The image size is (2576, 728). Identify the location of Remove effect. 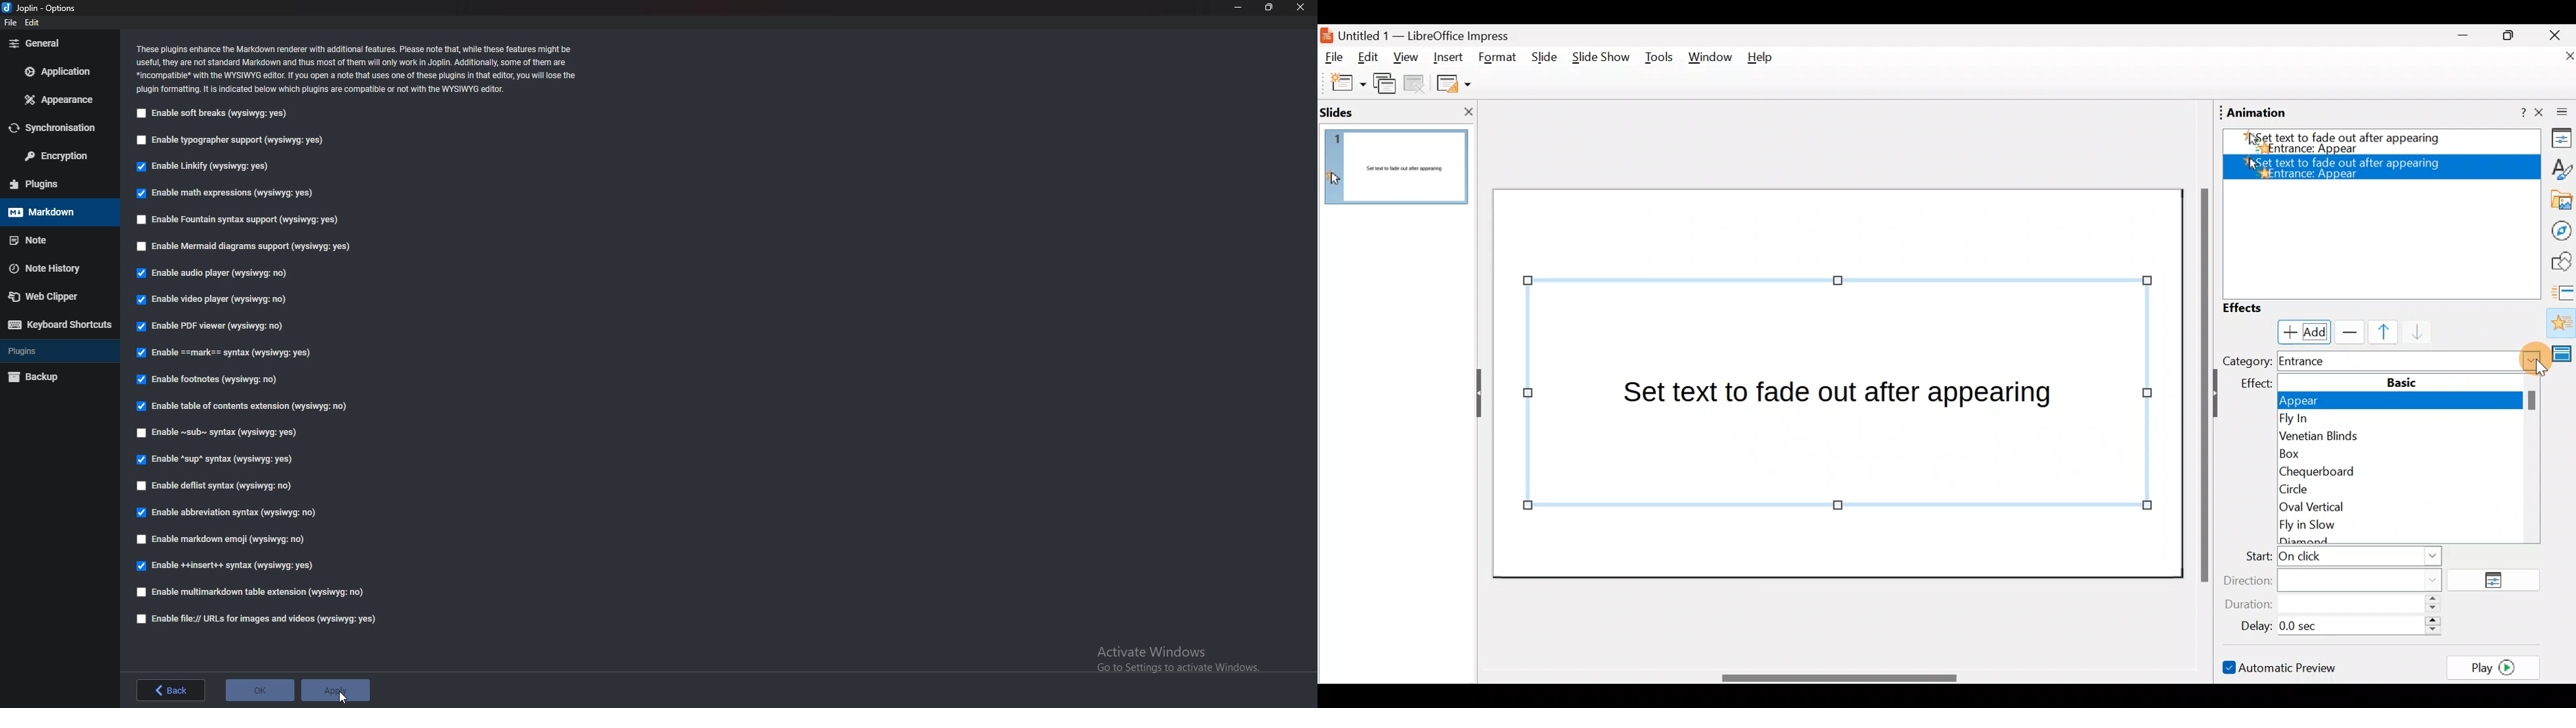
(2347, 332).